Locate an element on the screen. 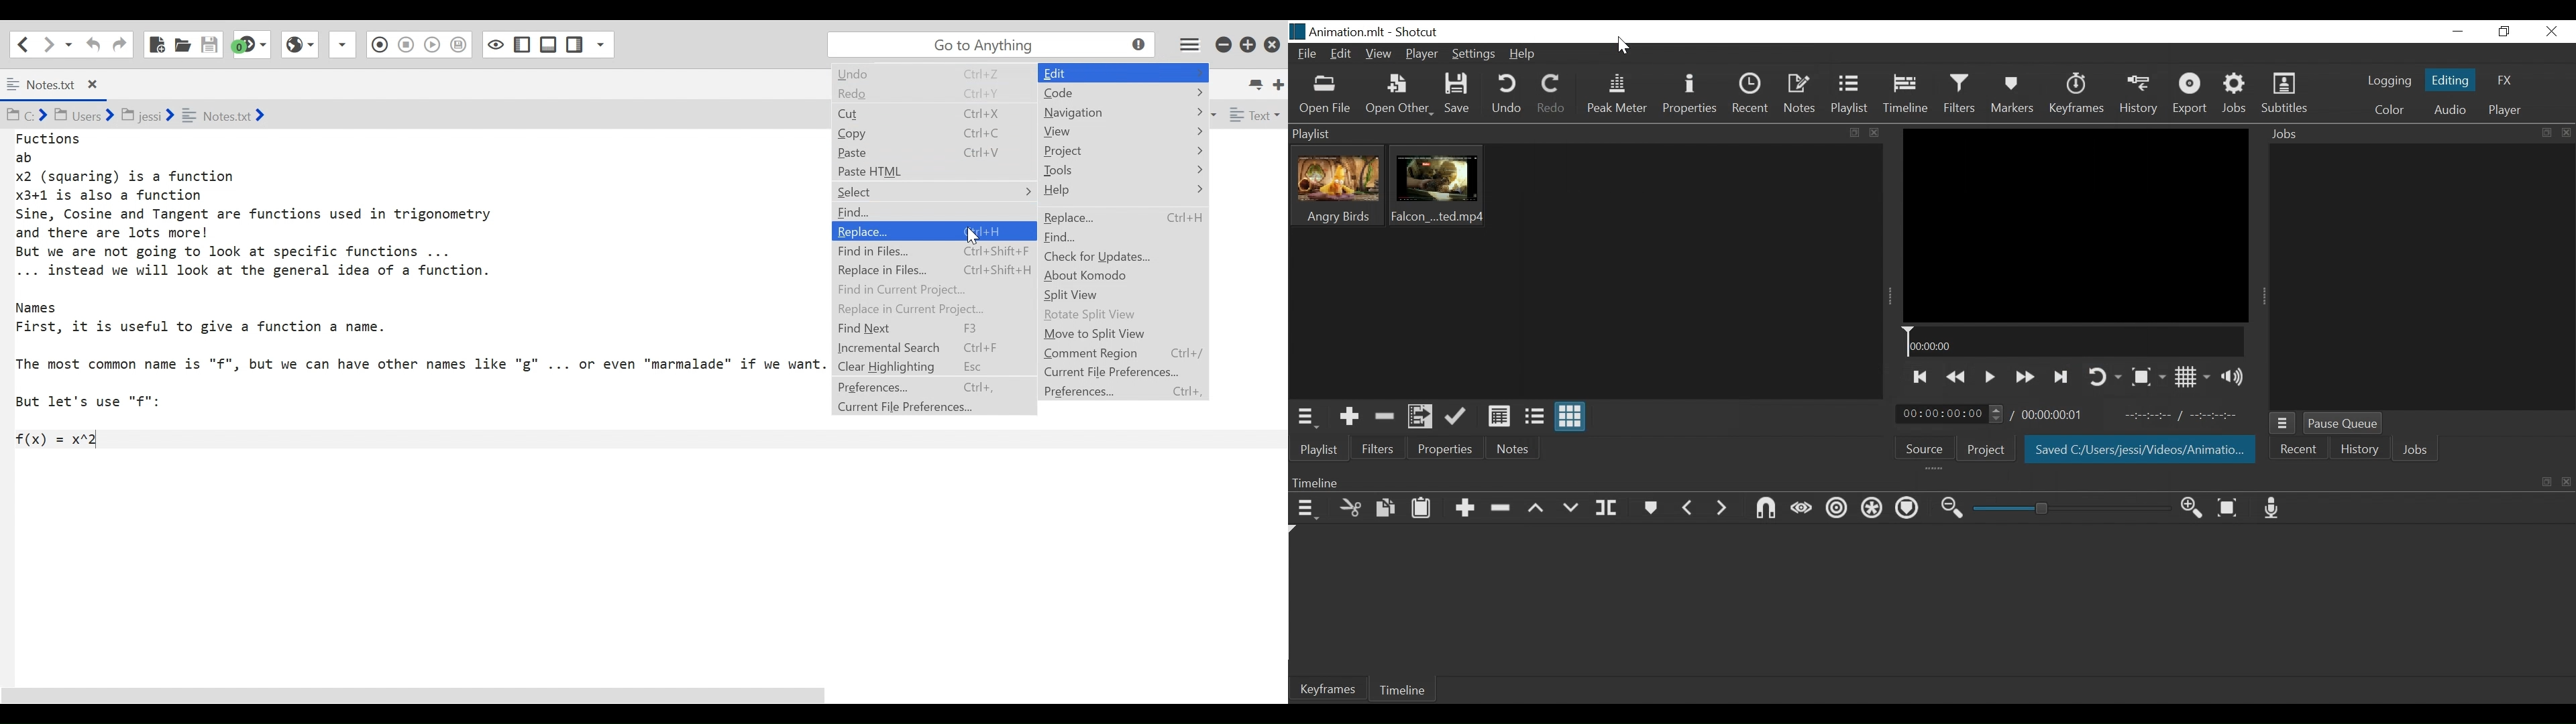 This screenshot has height=728, width=2576. File Name is located at coordinates (1338, 32).